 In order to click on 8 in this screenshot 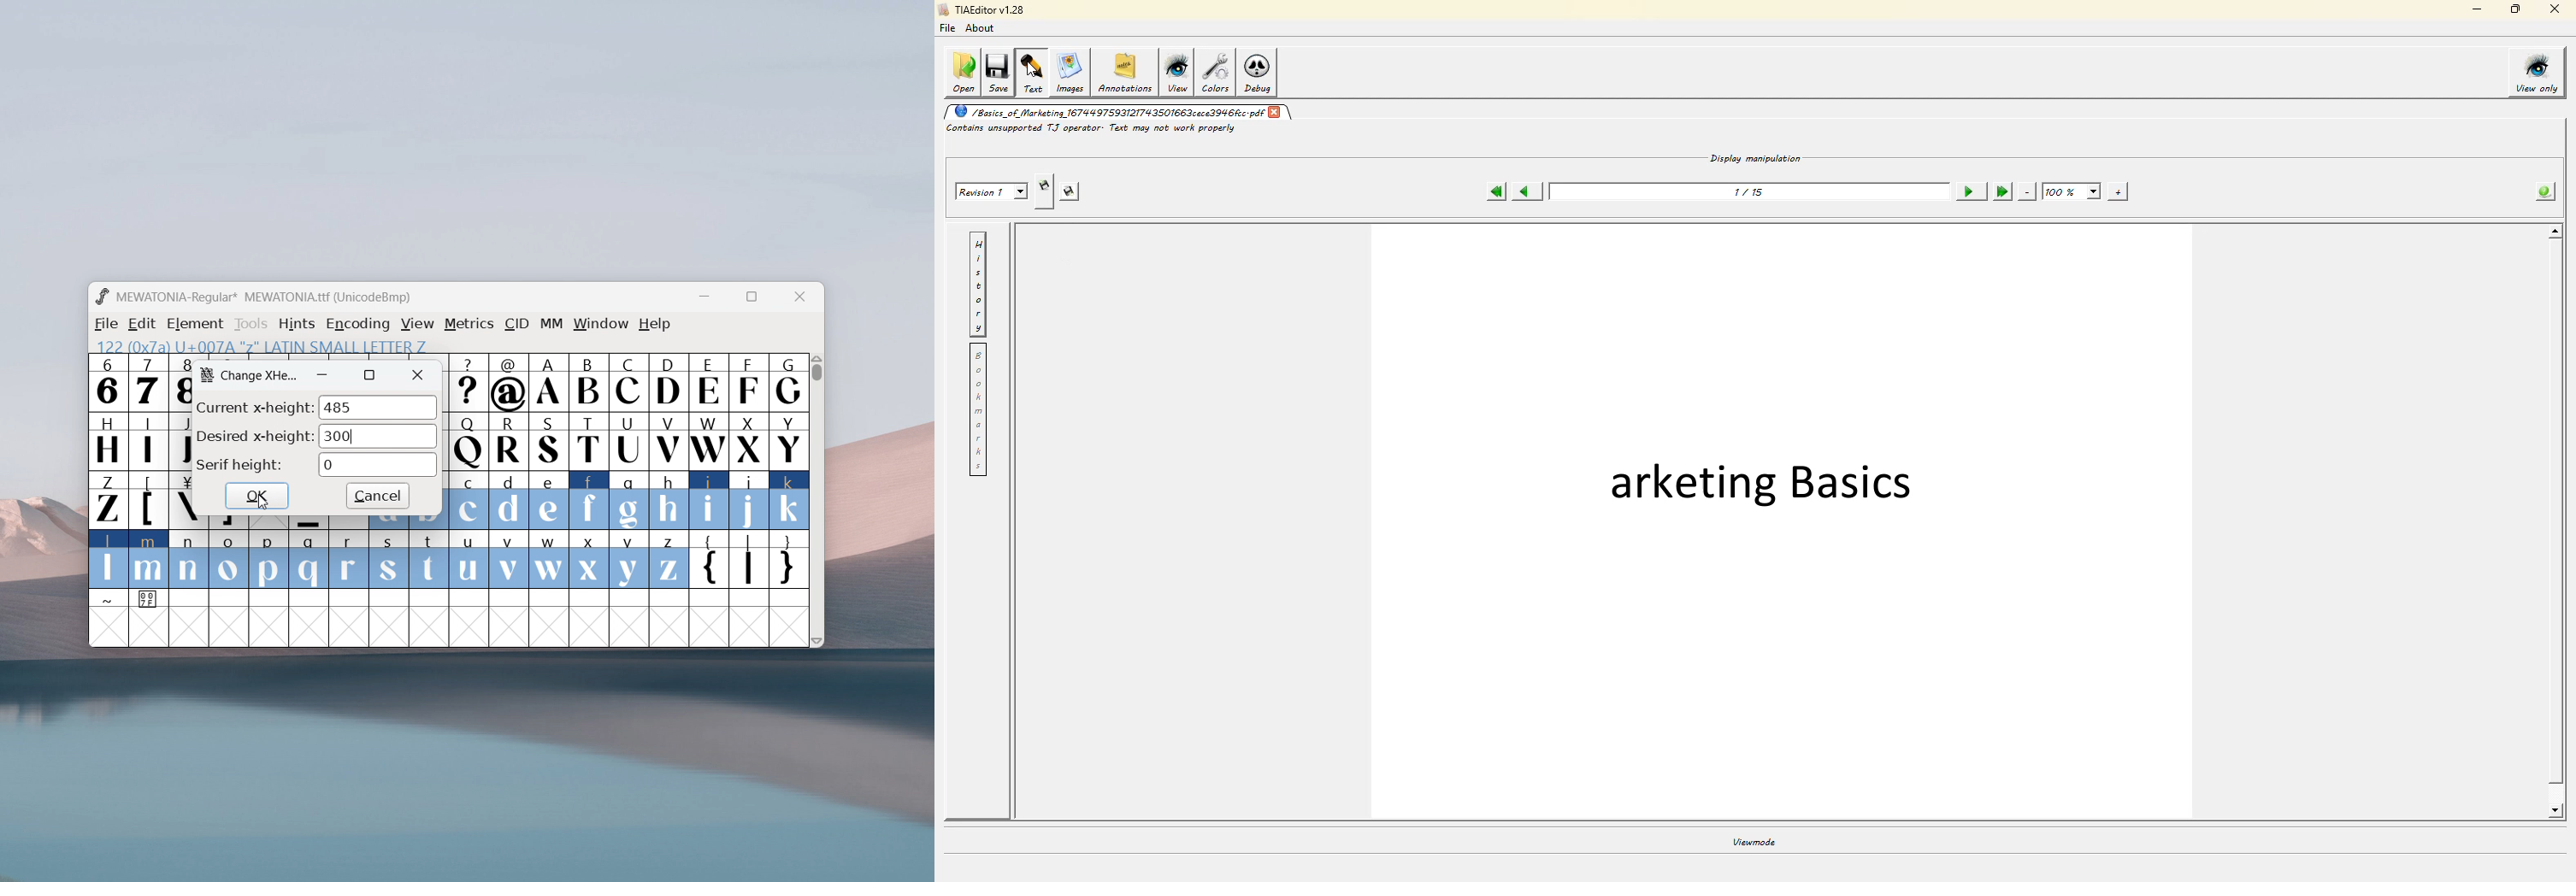, I will do `click(180, 382)`.